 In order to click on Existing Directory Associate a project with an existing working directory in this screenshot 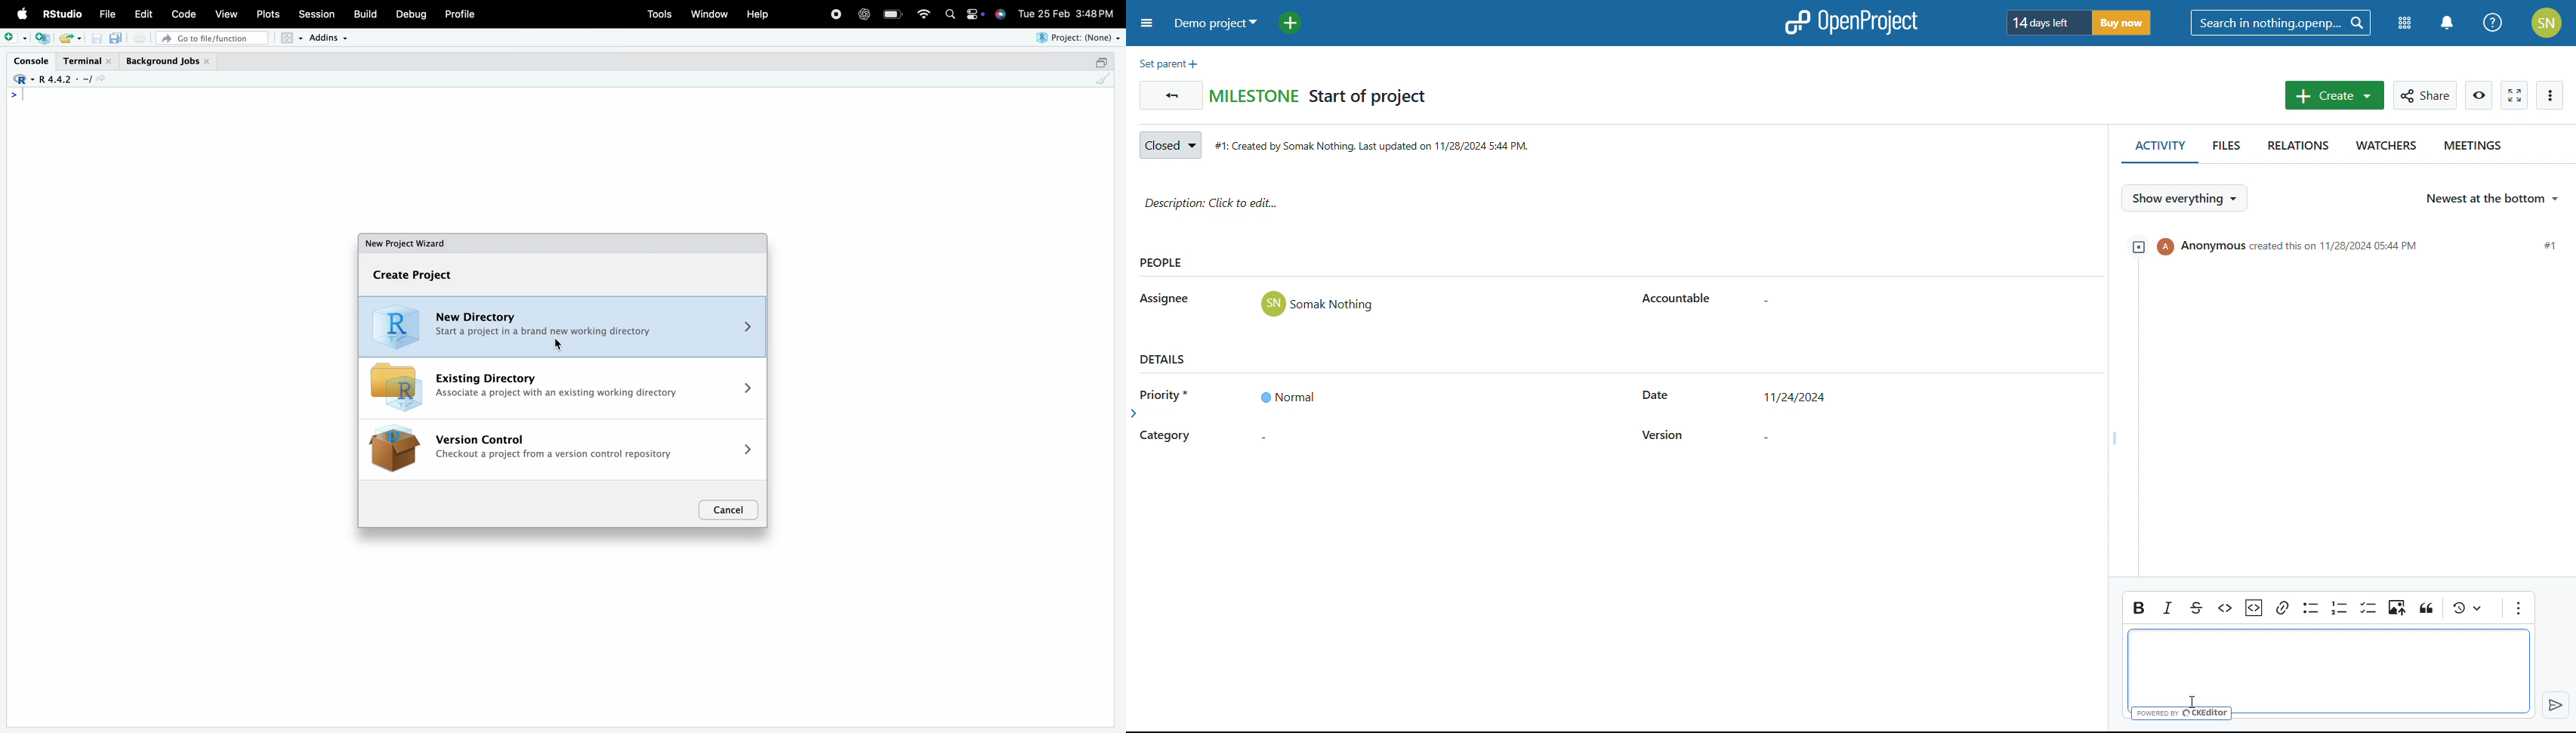, I will do `click(564, 388)`.